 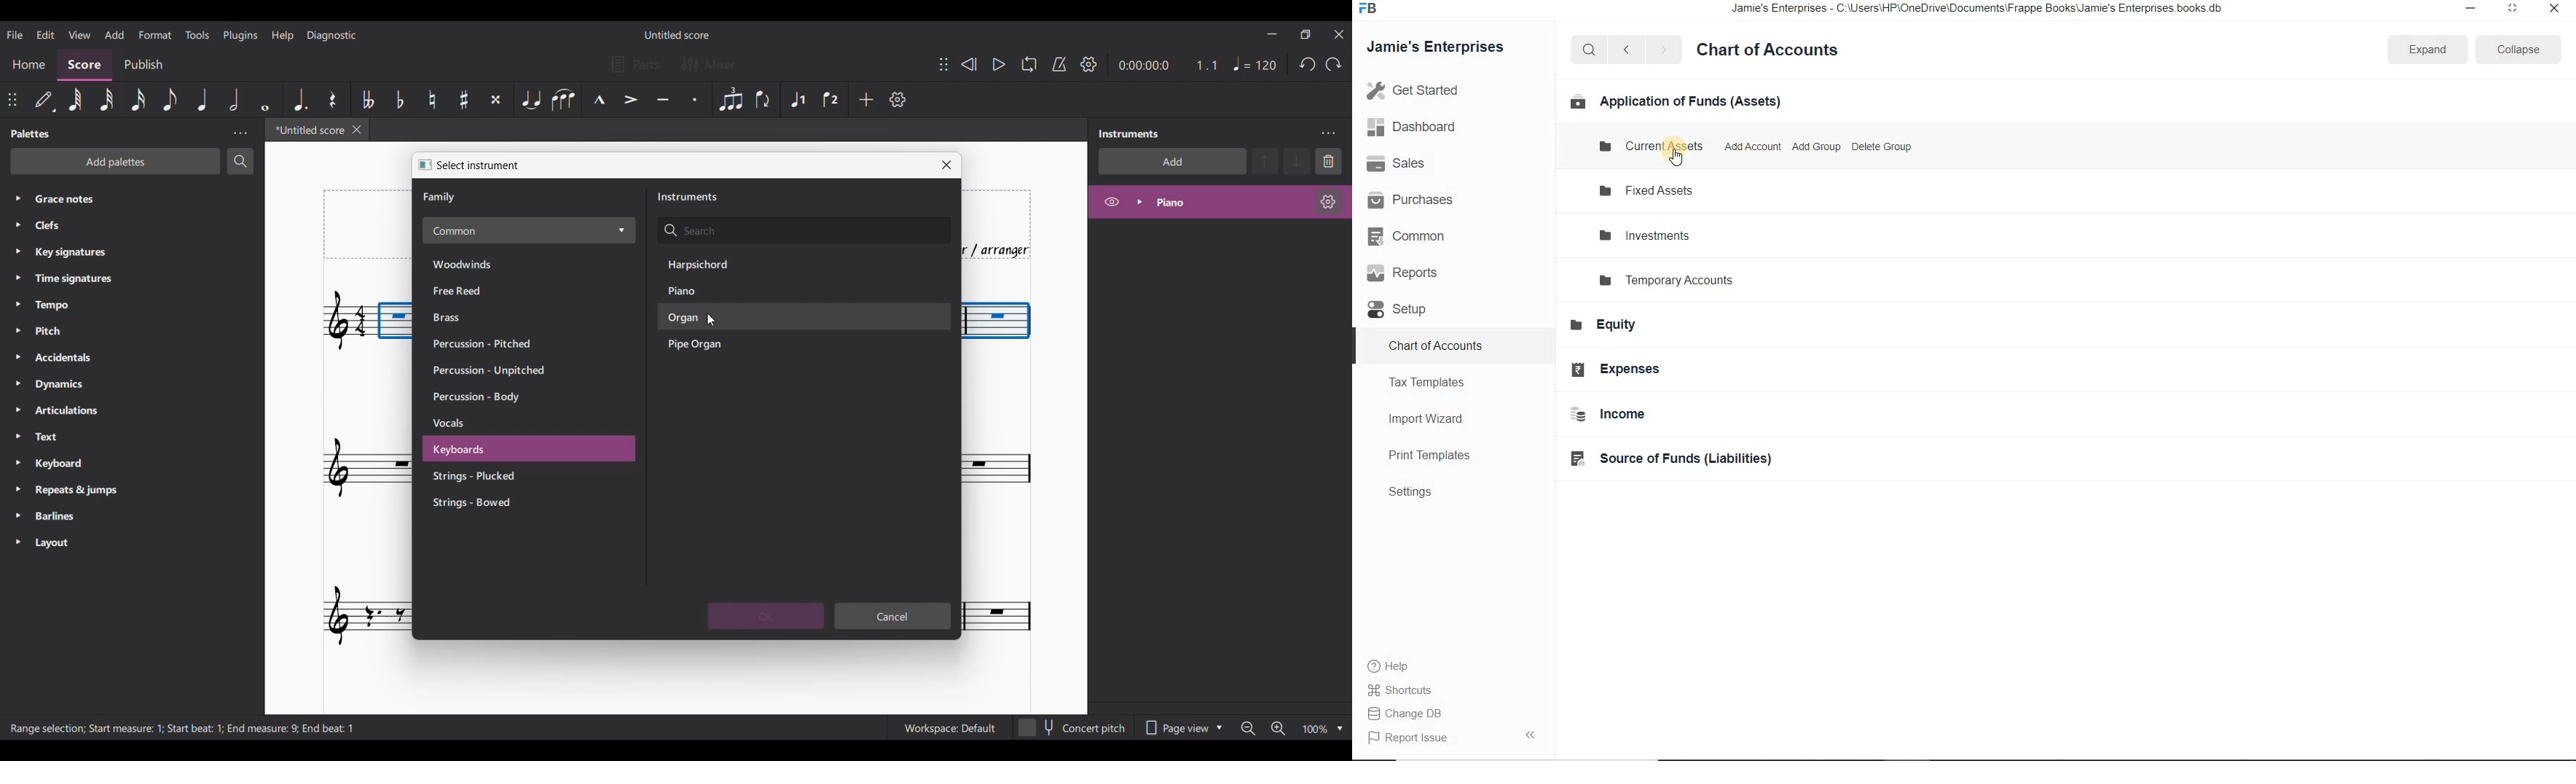 What do you see at coordinates (185, 728) in the screenshot?
I see `Description of current selection` at bounding box center [185, 728].